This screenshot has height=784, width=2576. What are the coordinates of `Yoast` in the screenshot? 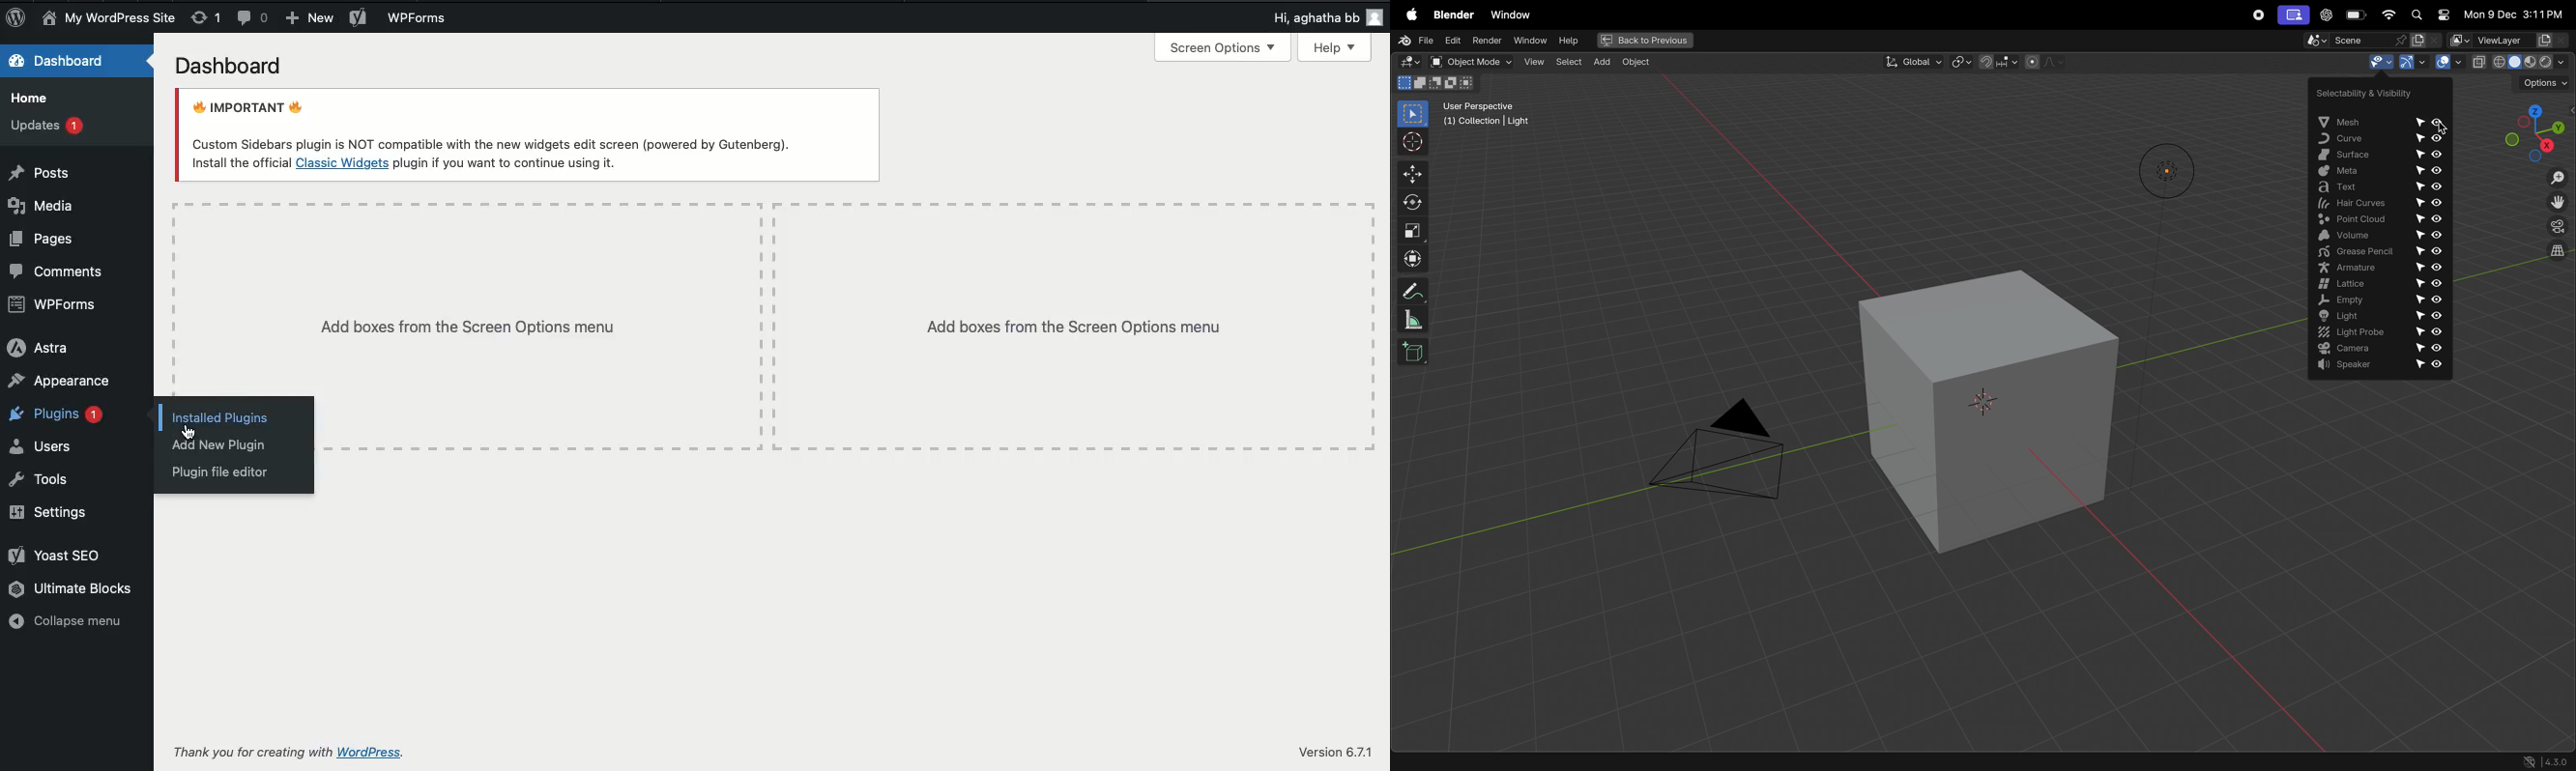 It's located at (359, 19).